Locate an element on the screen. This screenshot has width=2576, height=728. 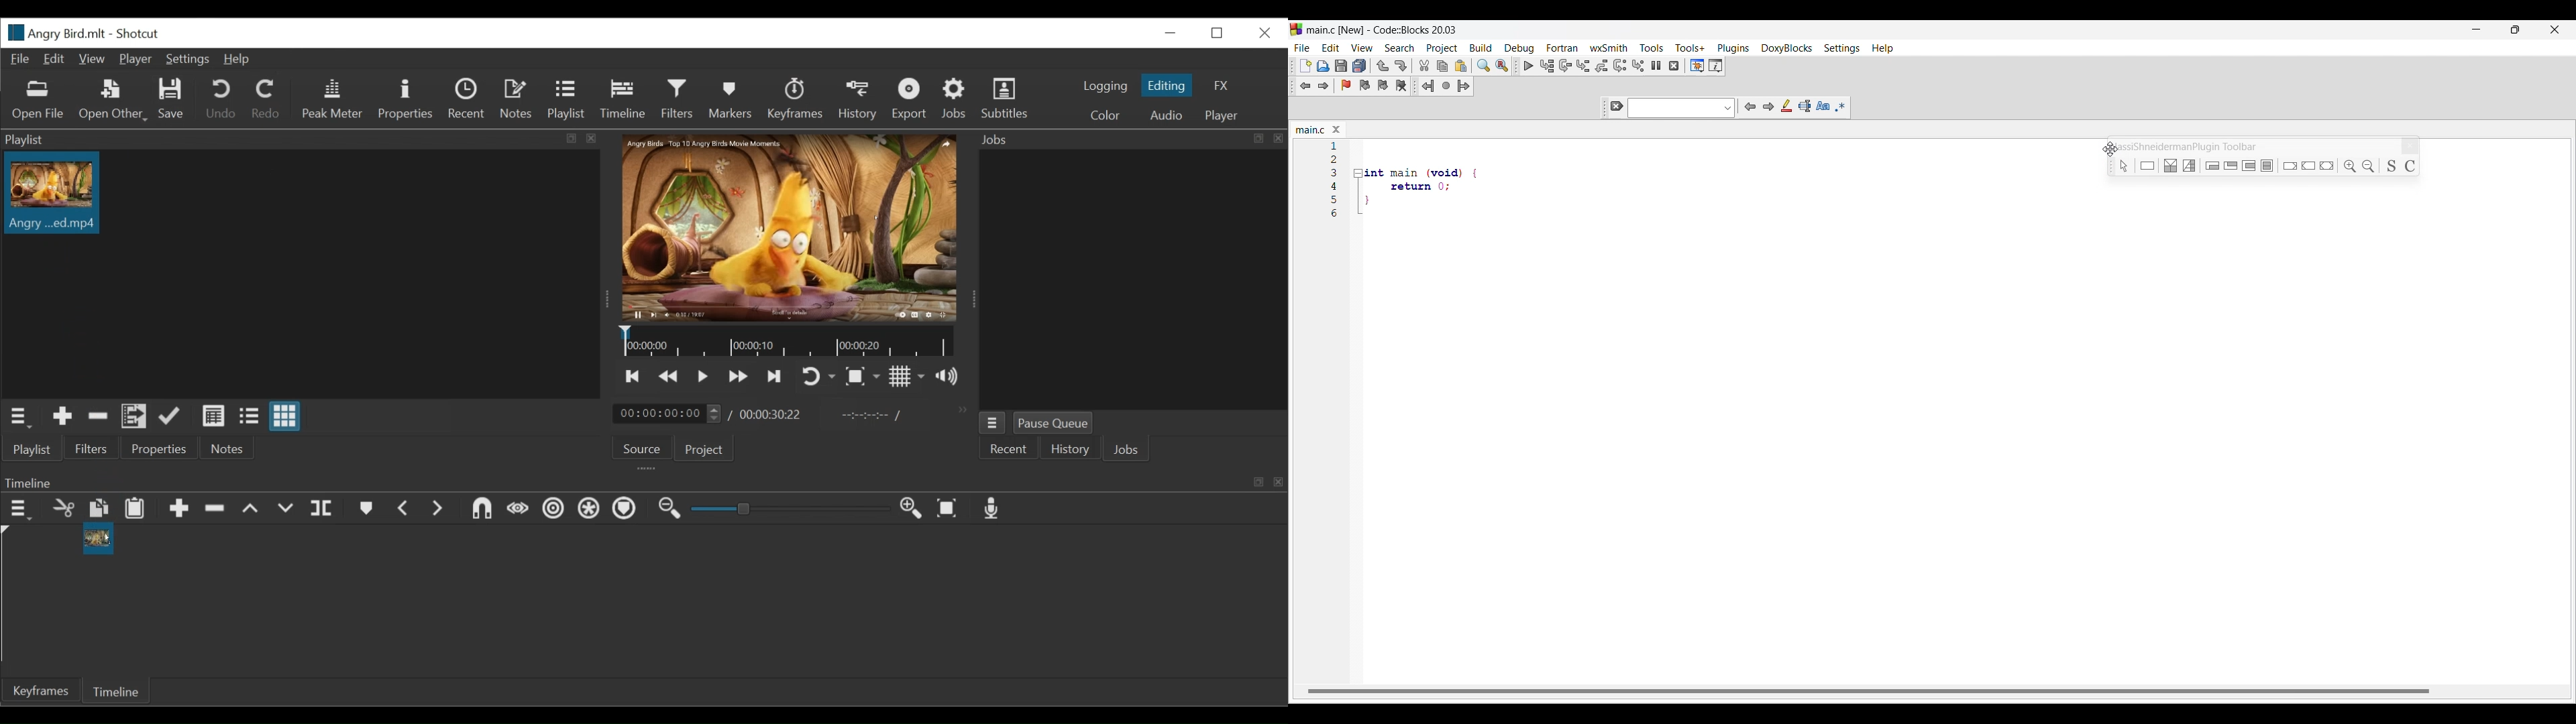
Peak Meter is located at coordinates (333, 99).